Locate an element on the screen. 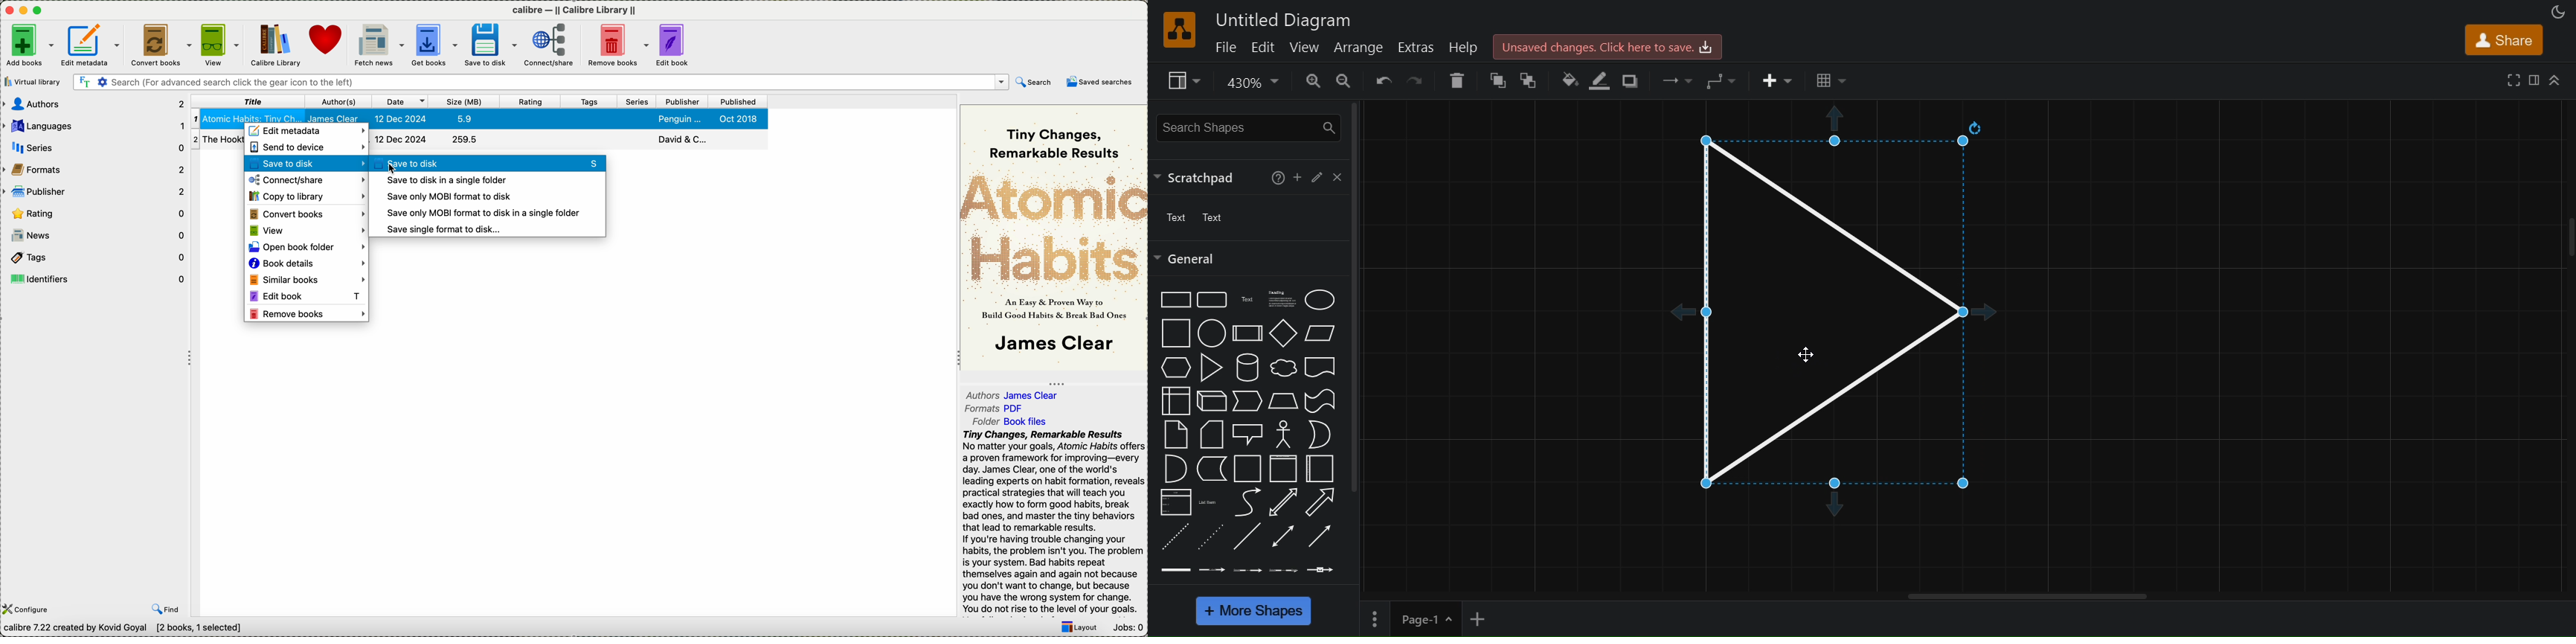 The image size is (2576, 644). waypoints is located at coordinates (1721, 78).